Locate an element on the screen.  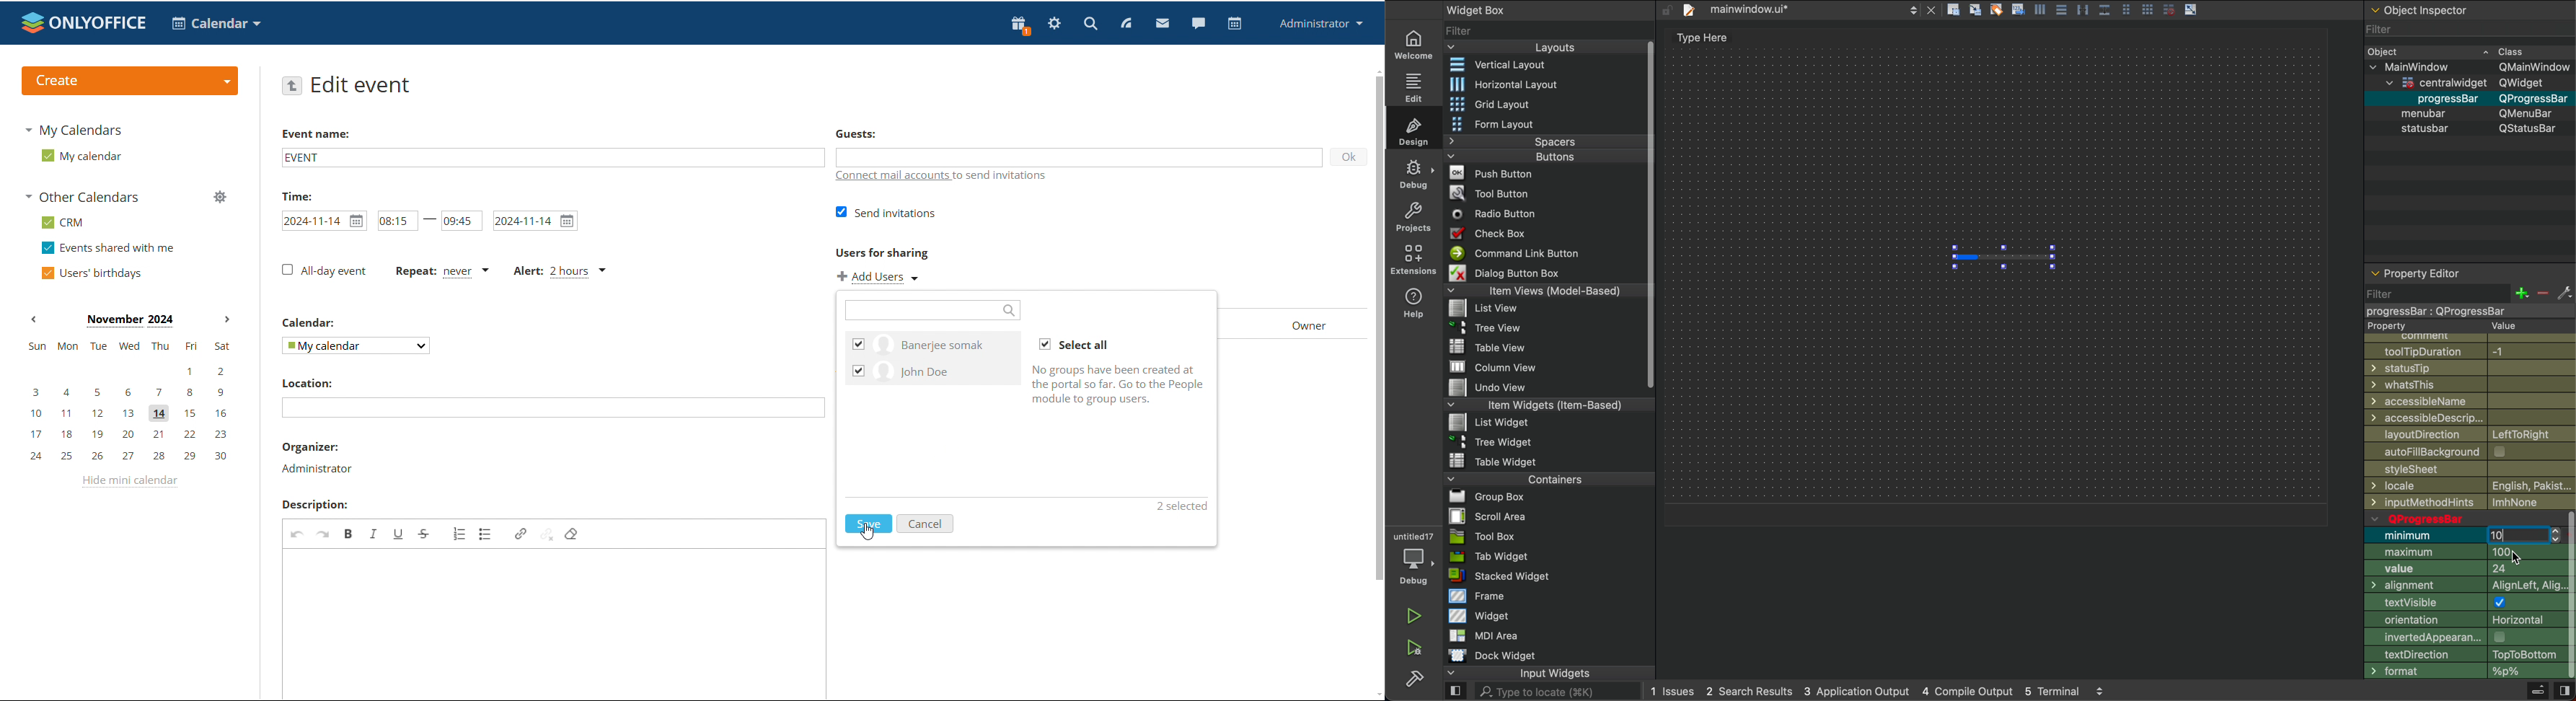
24, 25, 26, 27, 28, 29, 30 is located at coordinates (128, 455).